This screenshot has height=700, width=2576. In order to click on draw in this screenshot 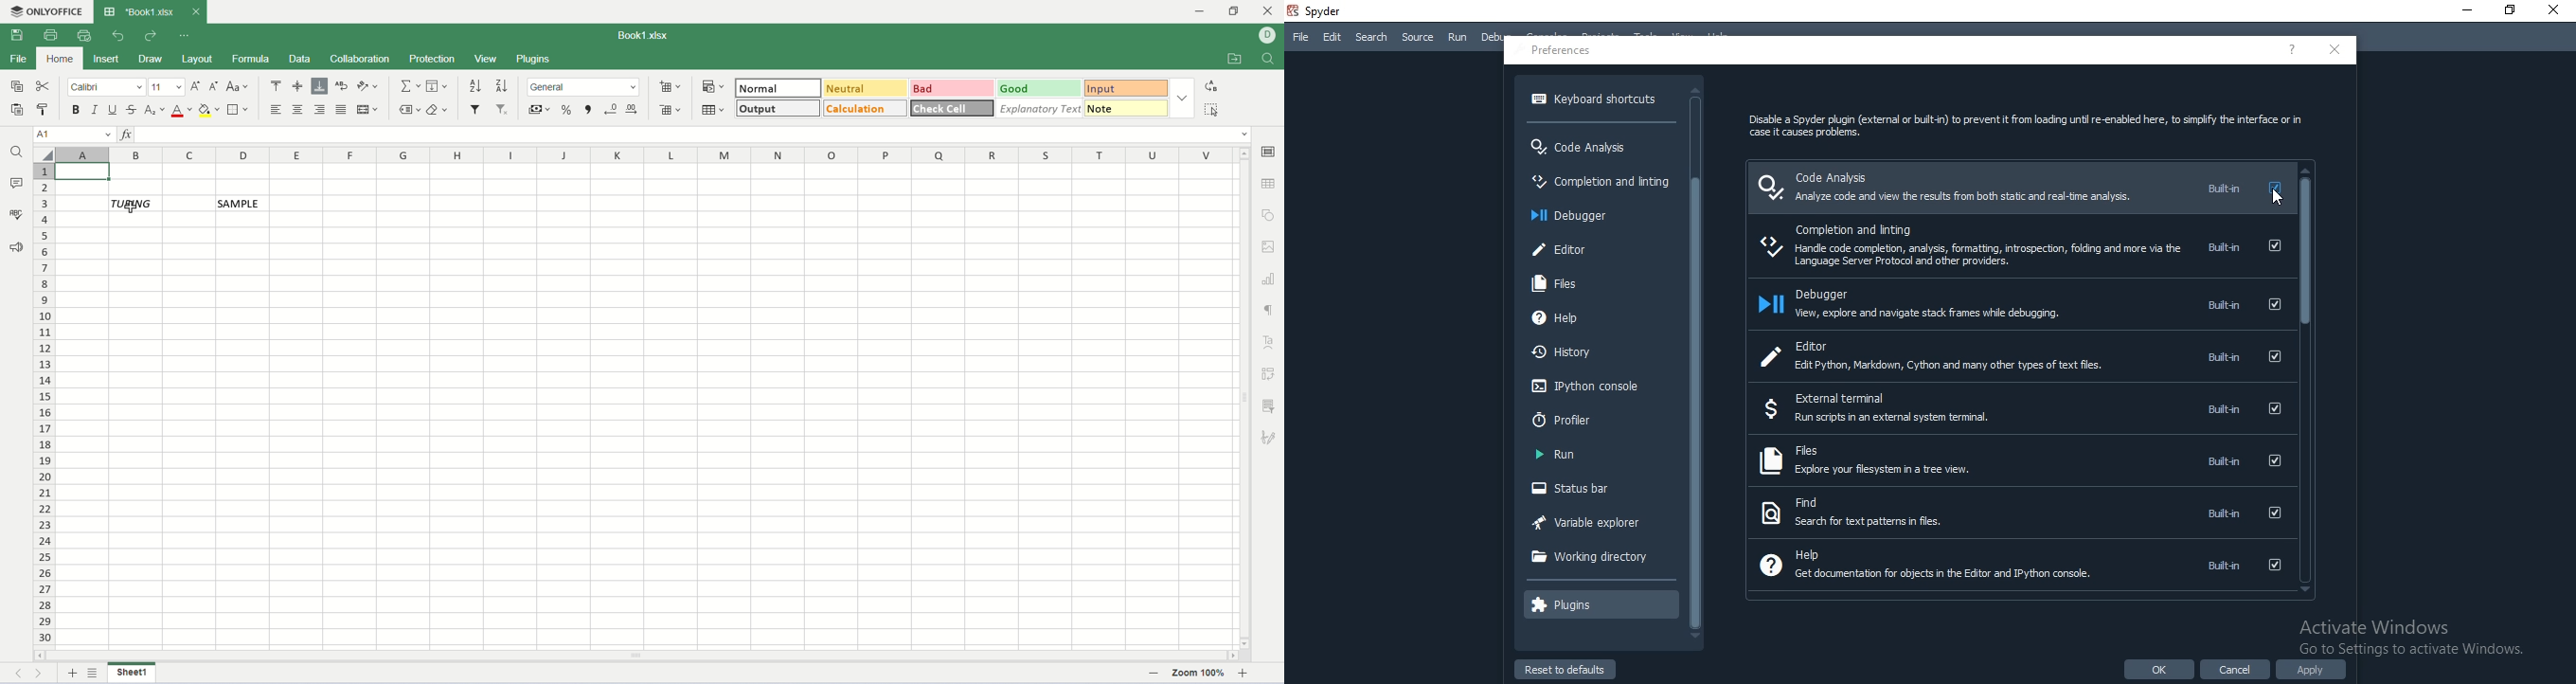, I will do `click(155, 60)`.